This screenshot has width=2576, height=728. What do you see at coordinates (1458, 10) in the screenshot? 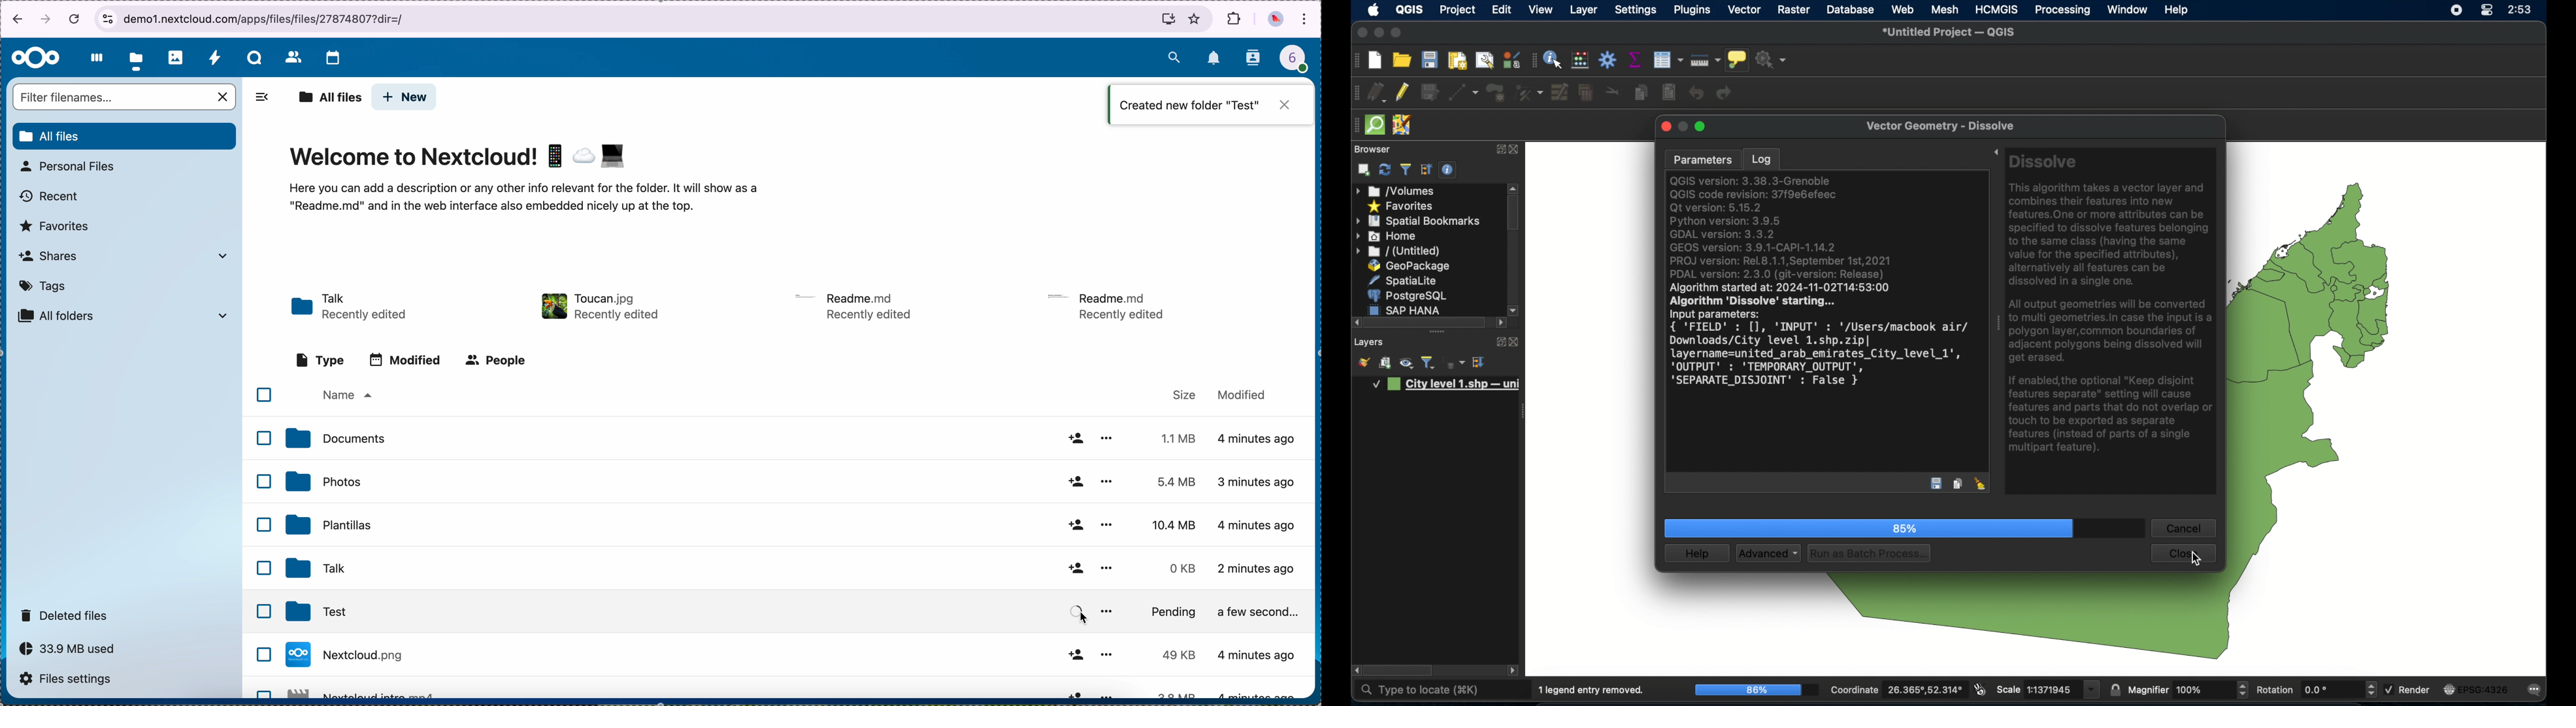
I see `project` at bounding box center [1458, 10].